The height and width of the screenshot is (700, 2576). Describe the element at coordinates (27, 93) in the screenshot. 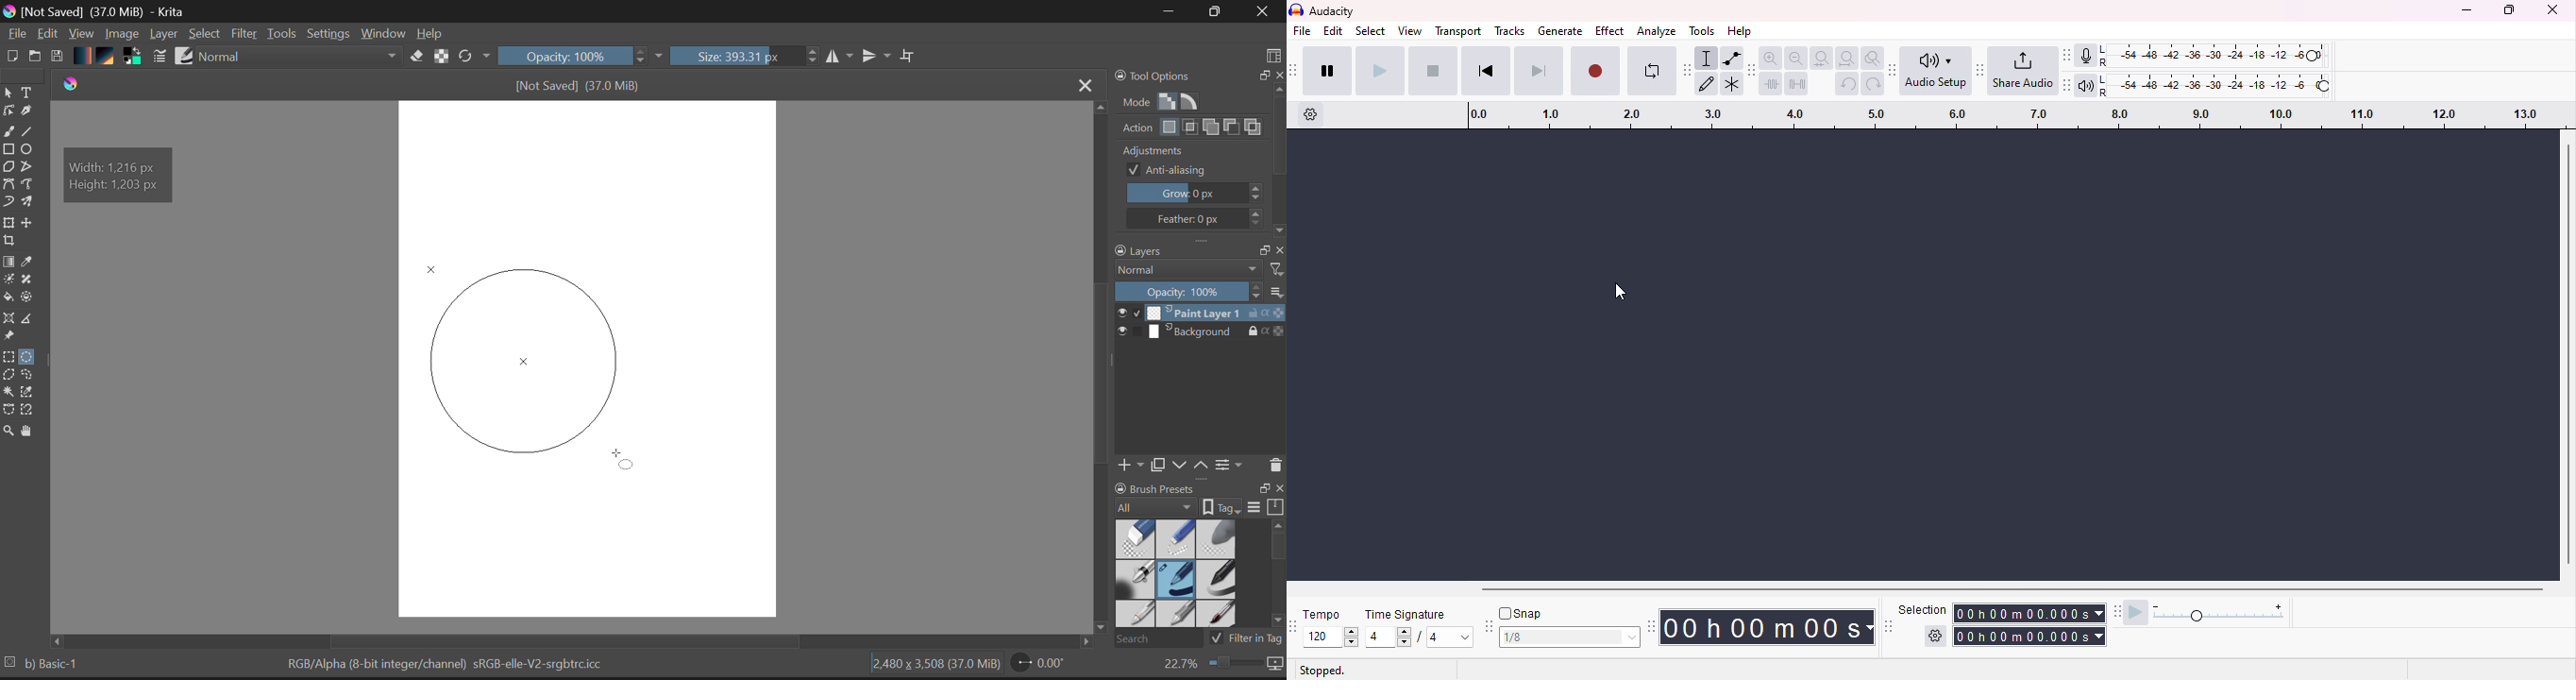

I see `Text` at that location.